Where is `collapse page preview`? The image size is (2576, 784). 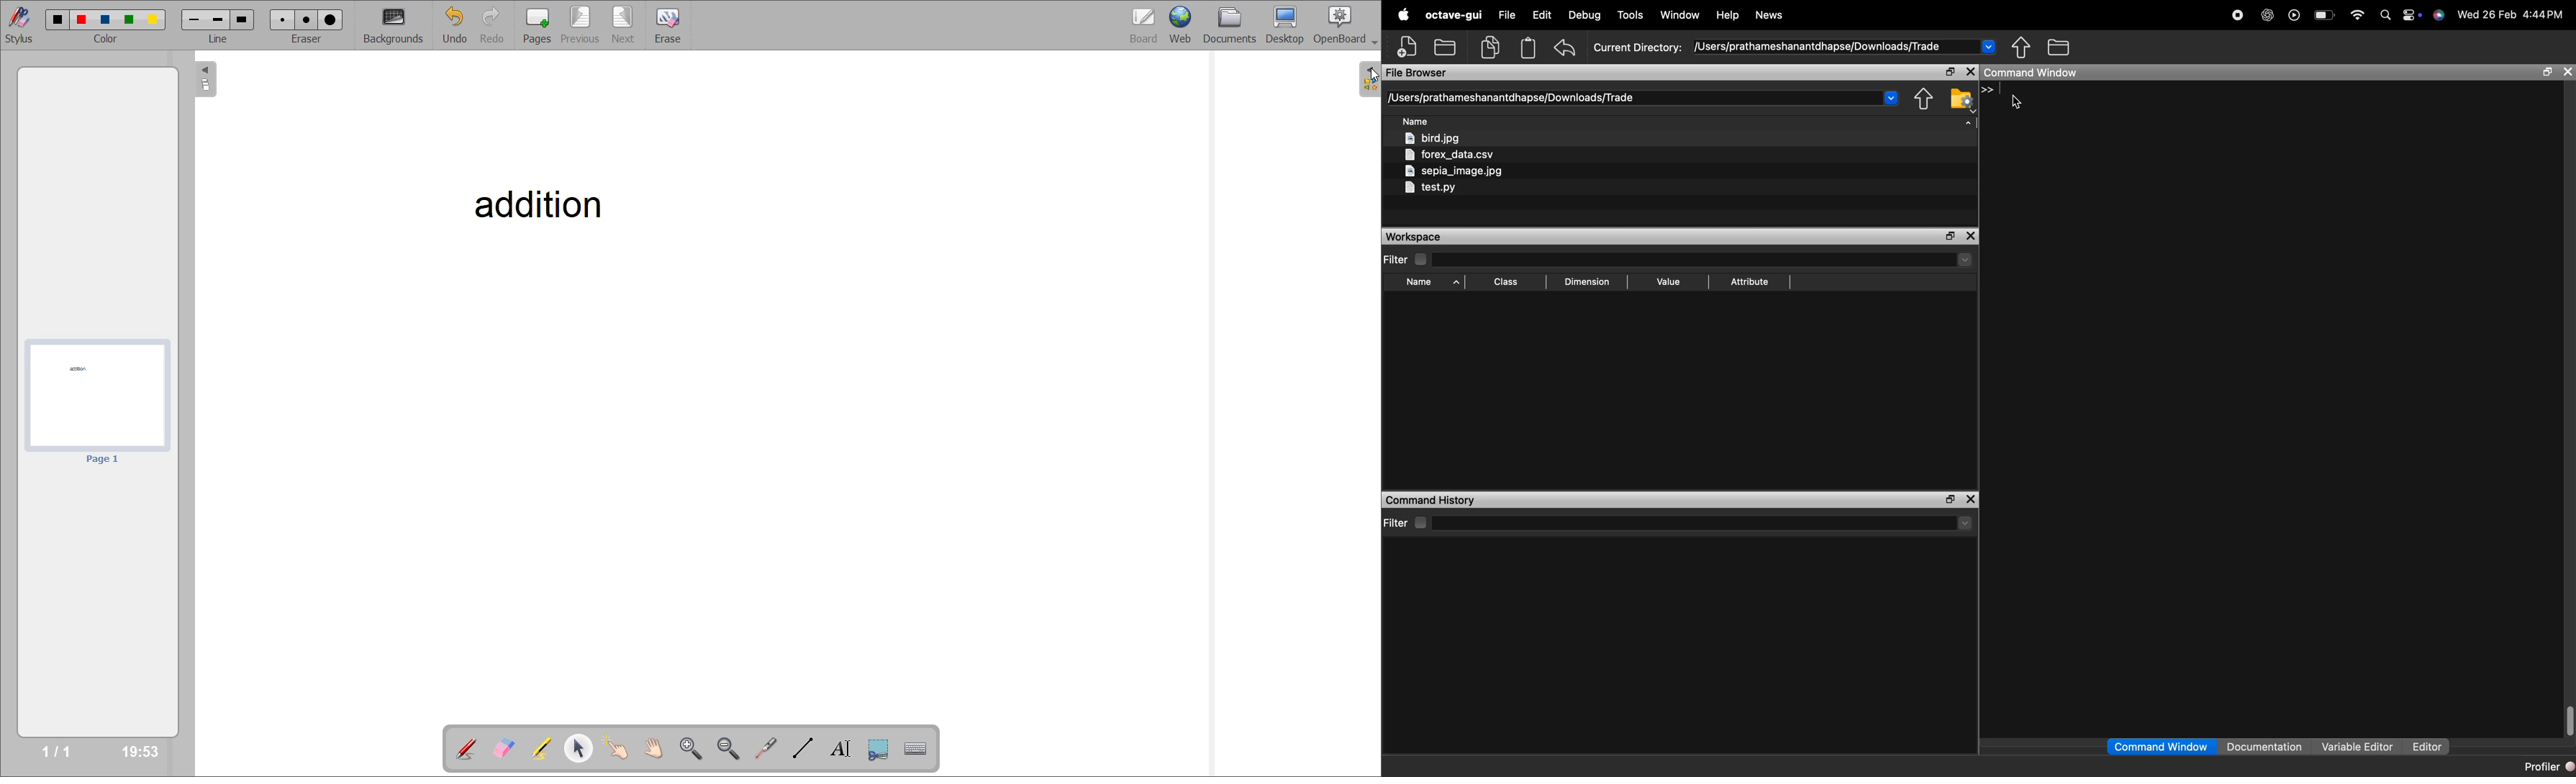 collapse page preview is located at coordinates (207, 79).